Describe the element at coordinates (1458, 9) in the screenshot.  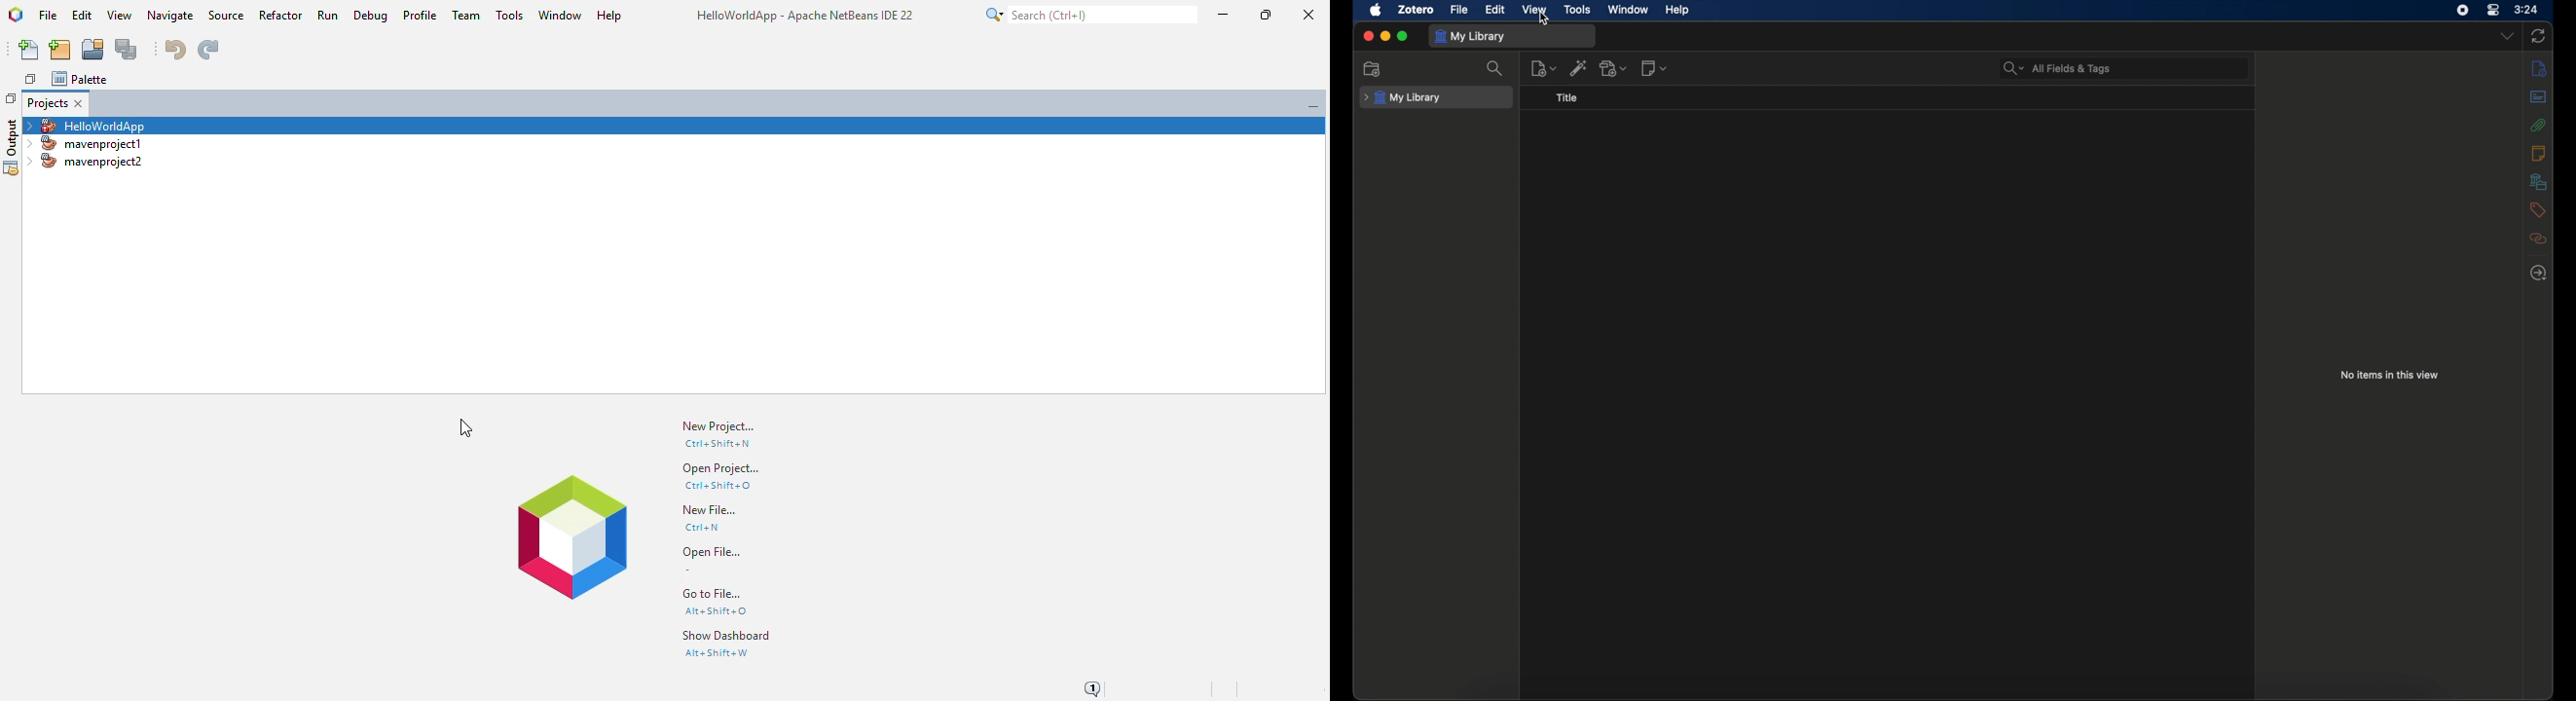
I see `file` at that location.